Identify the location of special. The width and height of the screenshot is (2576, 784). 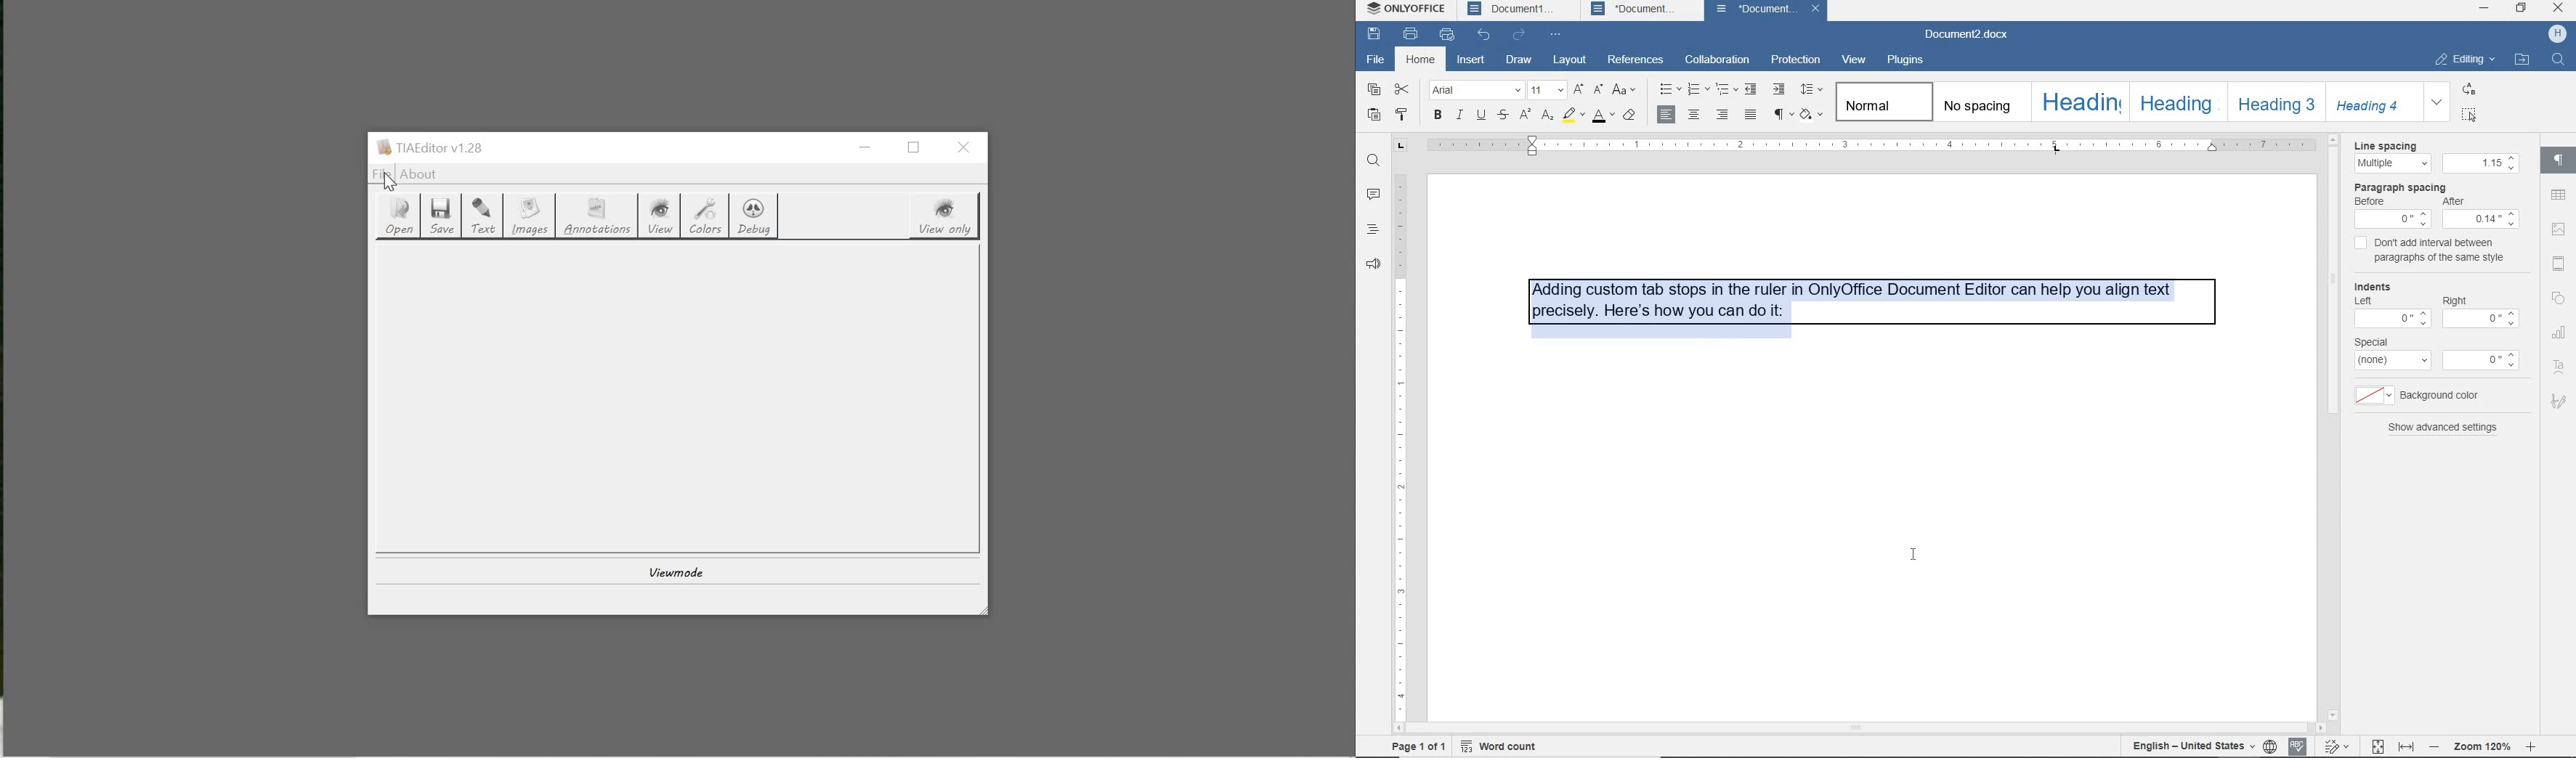
(2377, 341).